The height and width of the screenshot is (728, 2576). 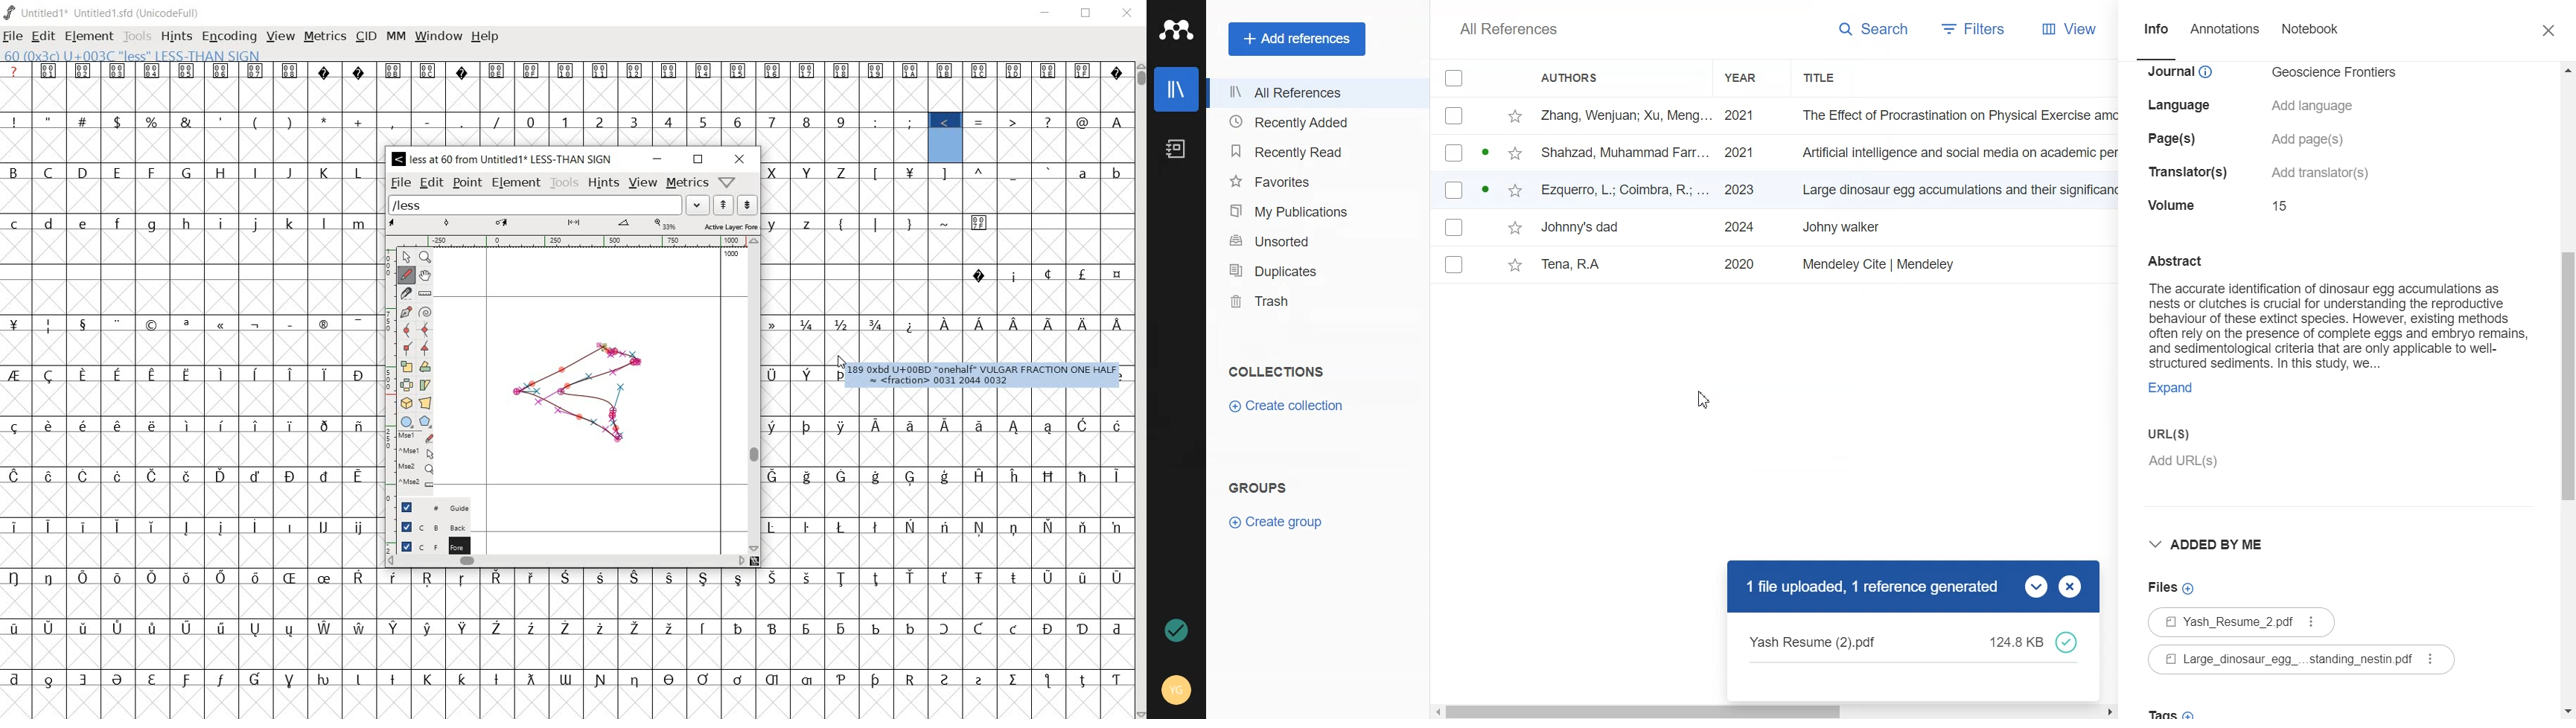 I want to click on star, so click(x=1516, y=266).